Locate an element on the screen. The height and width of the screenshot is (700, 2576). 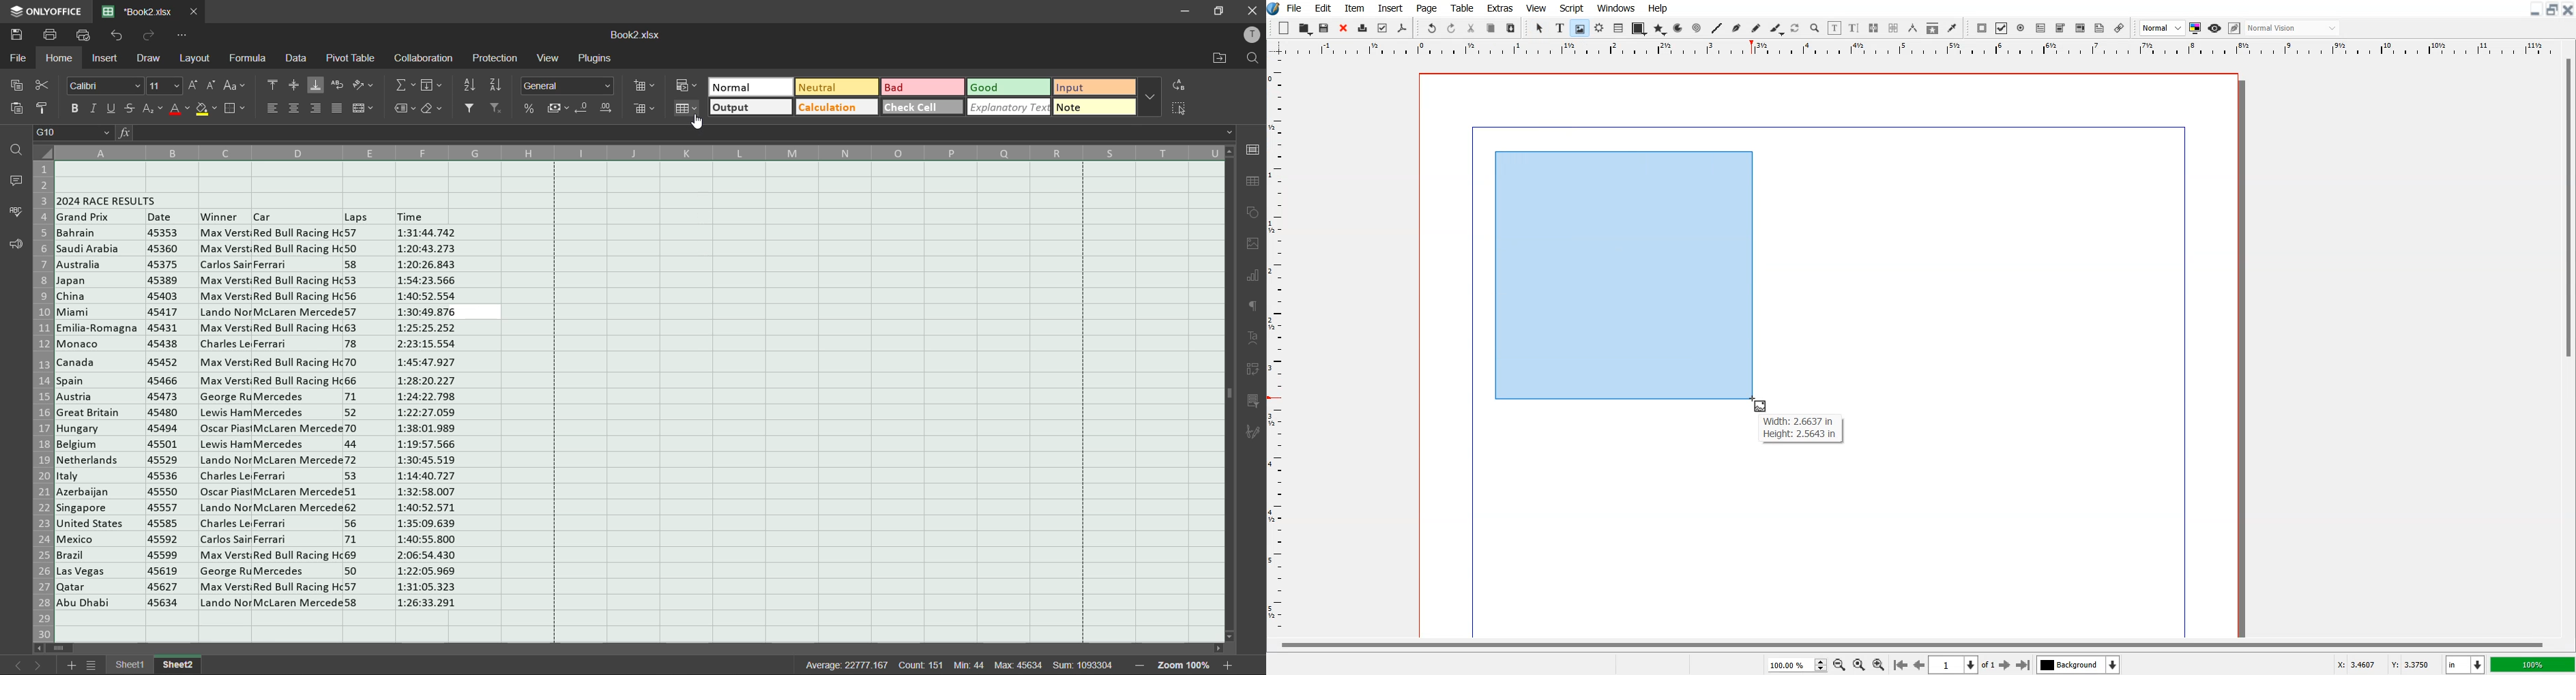
Edit in preview mode is located at coordinates (2235, 28).